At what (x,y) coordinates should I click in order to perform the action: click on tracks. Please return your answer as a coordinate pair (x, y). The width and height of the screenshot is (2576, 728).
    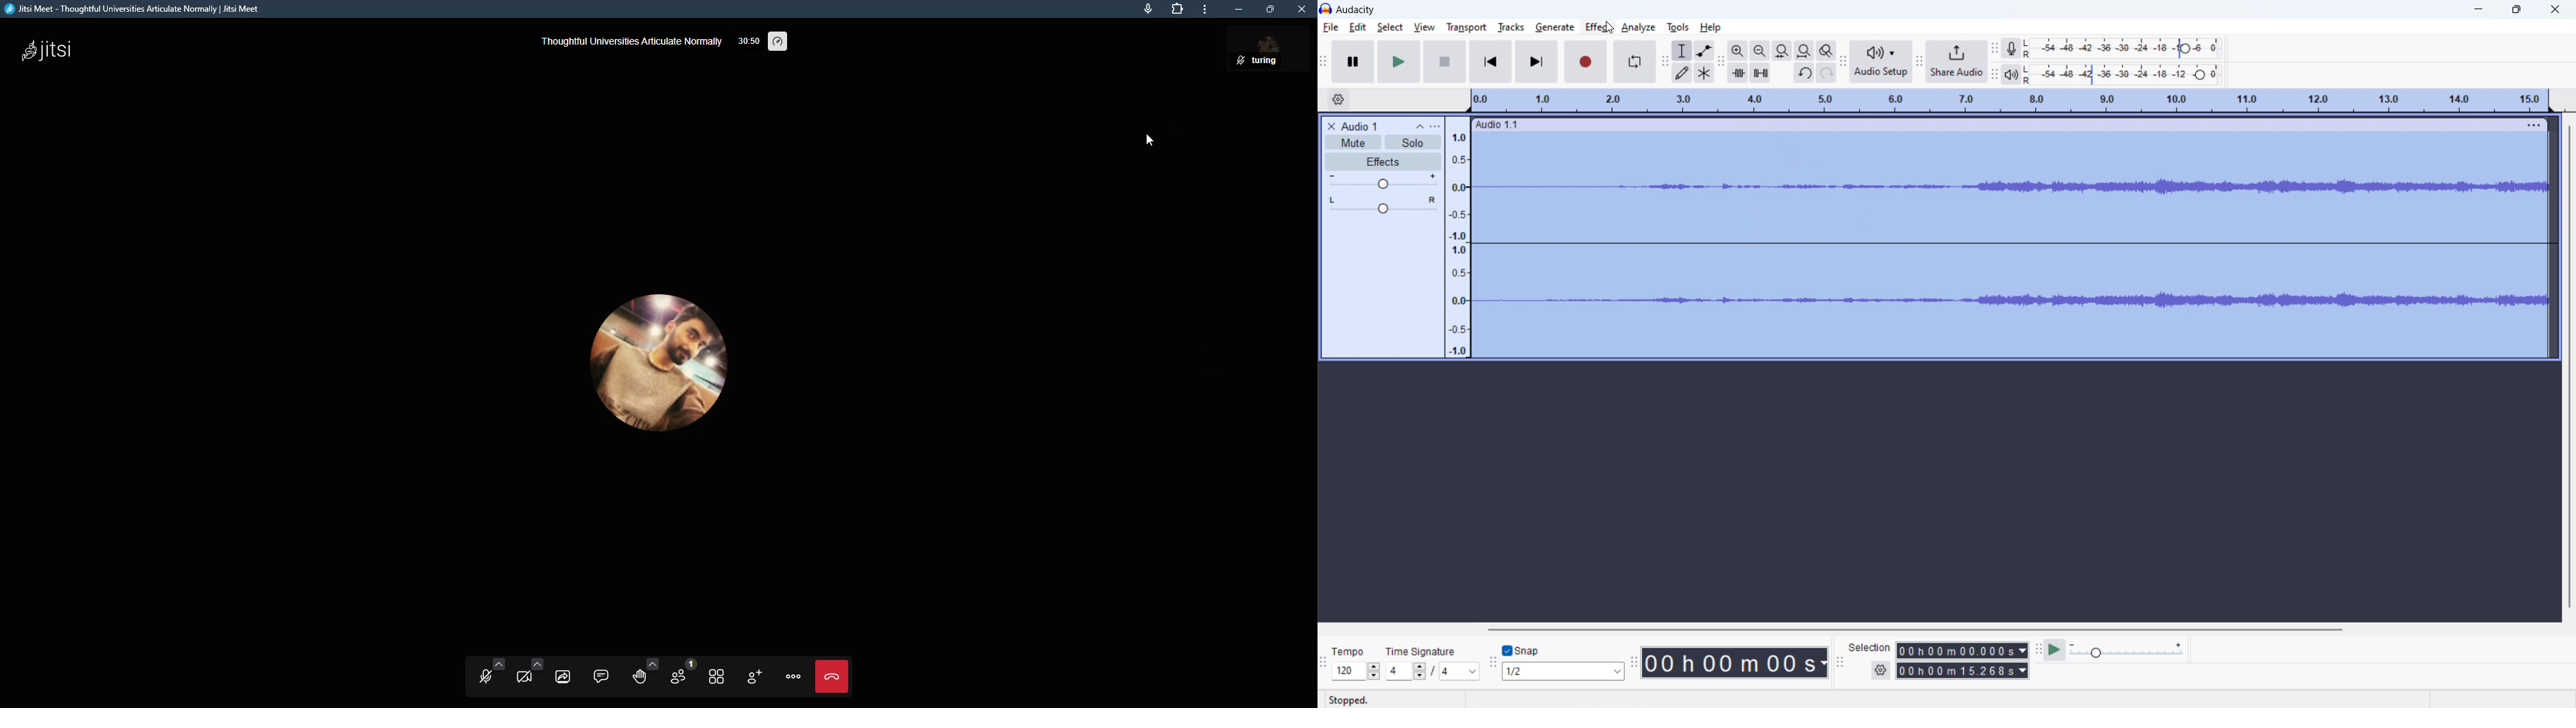
    Looking at the image, I should click on (1511, 28).